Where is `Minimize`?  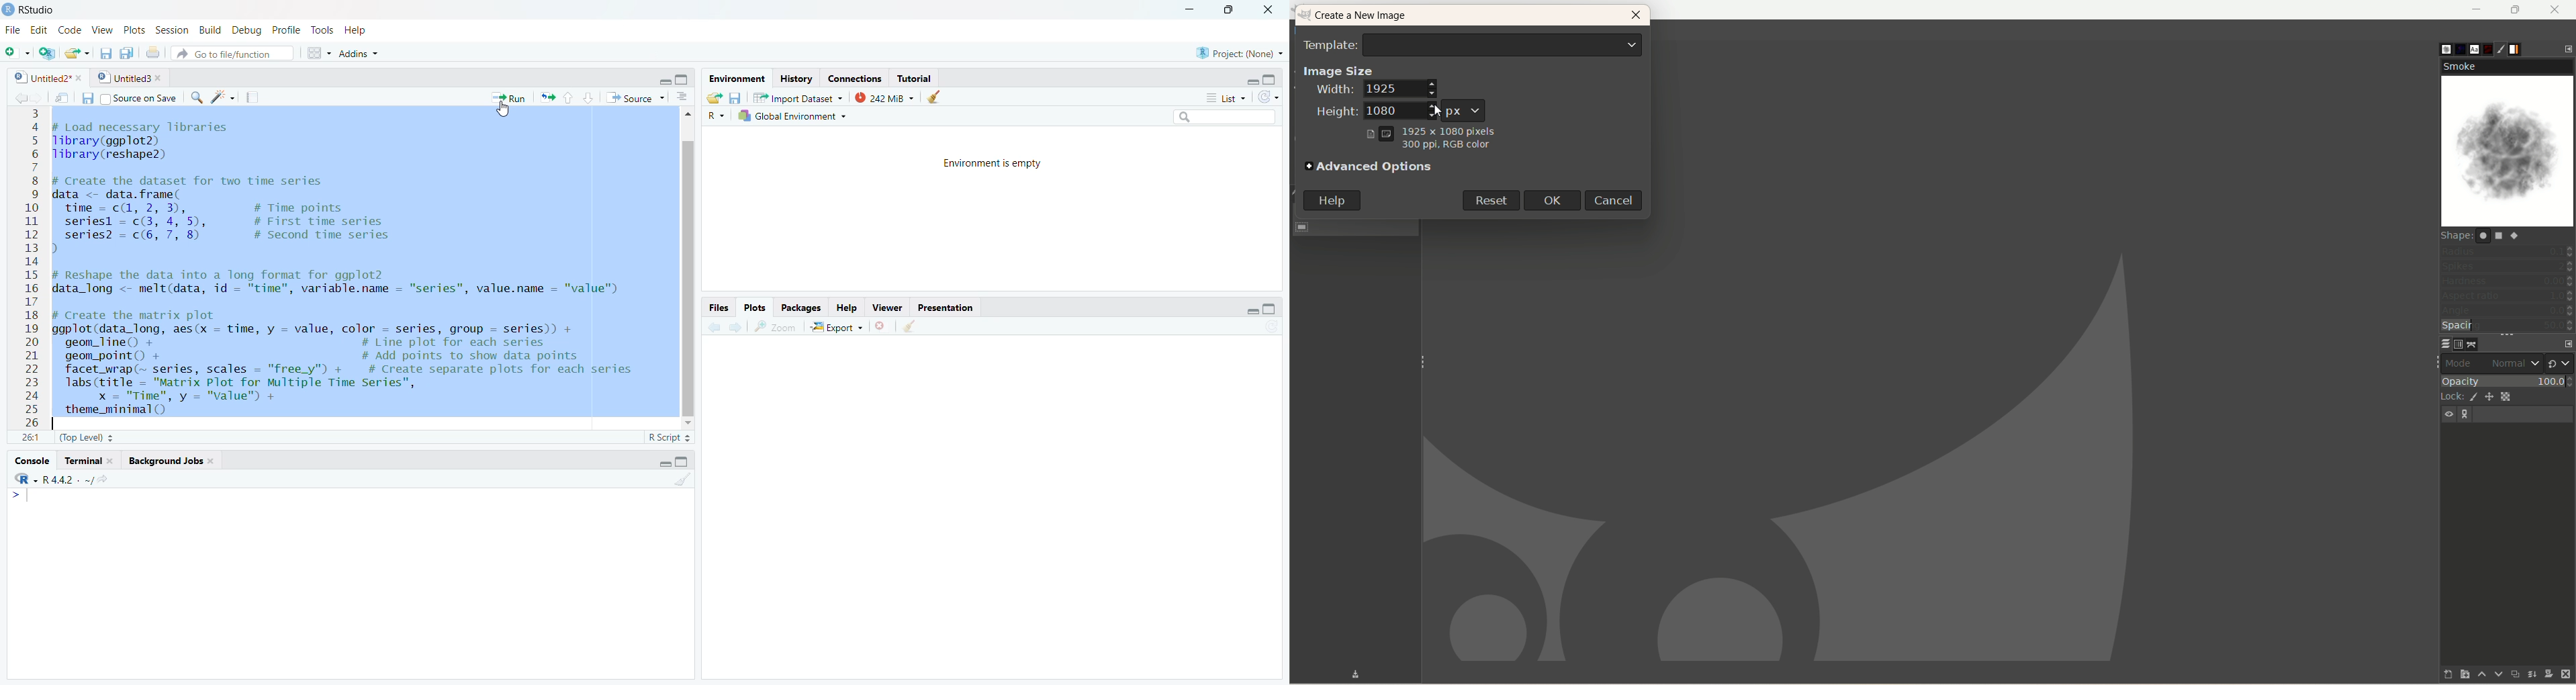
Minimize is located at coordinates (1190, 9).